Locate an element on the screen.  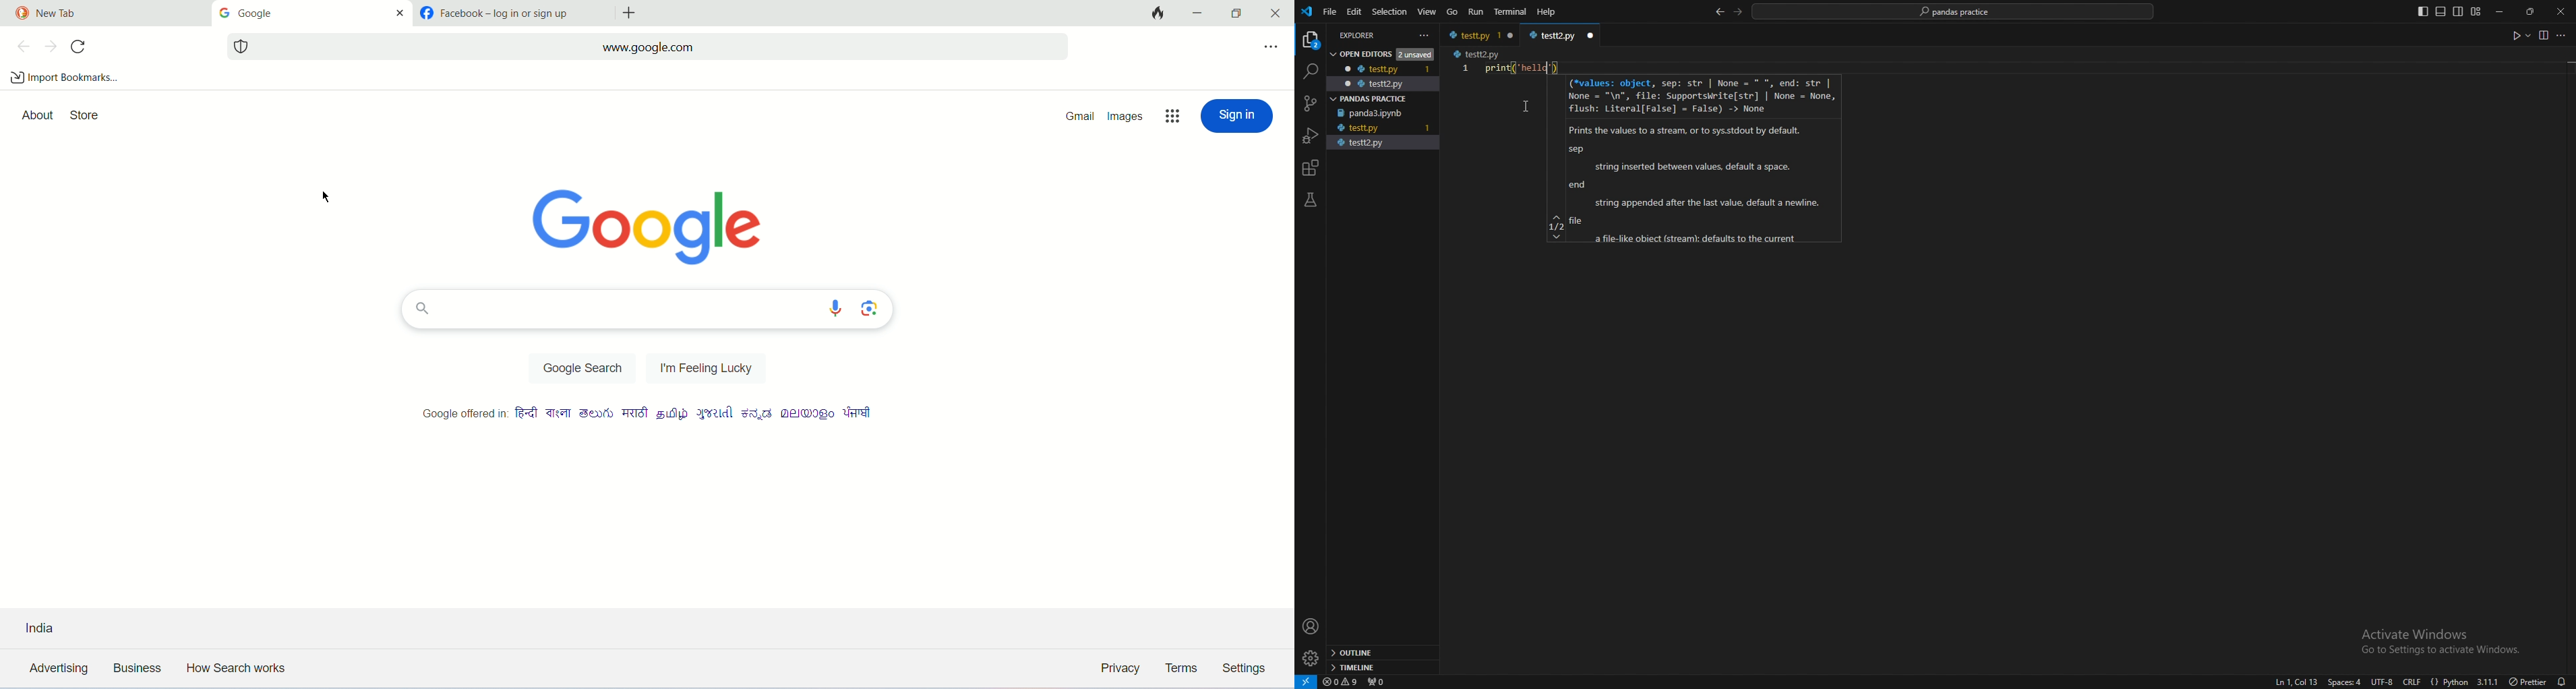
refresh is located at coordinates (79, 46).